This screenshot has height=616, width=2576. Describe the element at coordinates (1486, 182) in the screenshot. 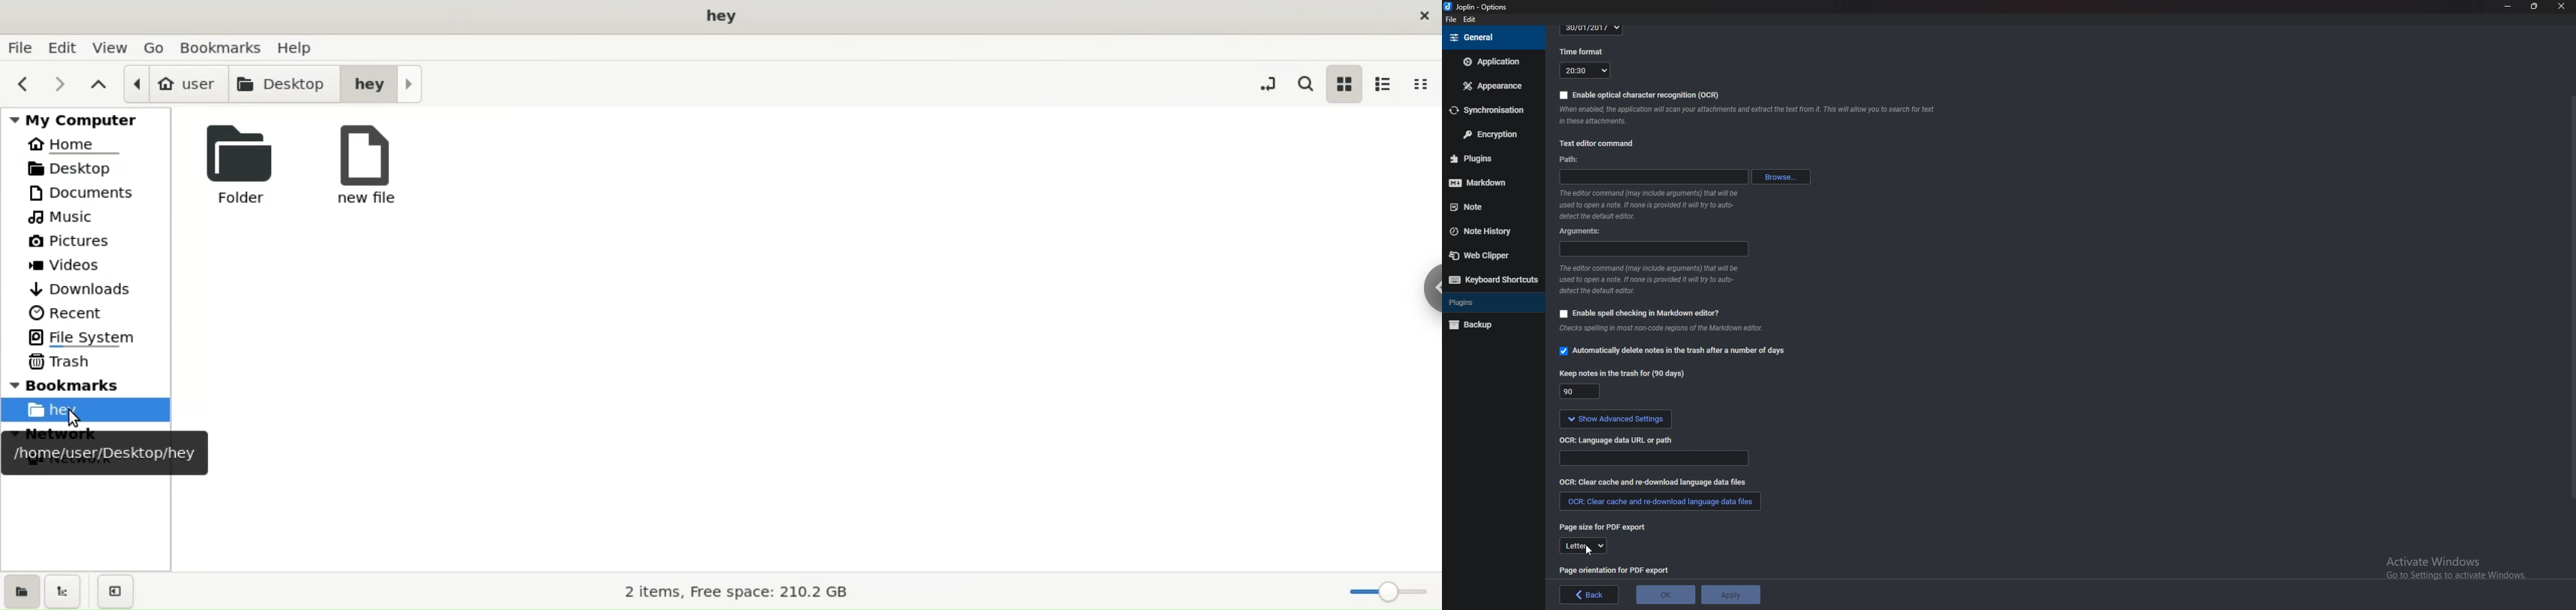

I see `Markdown` at that location.